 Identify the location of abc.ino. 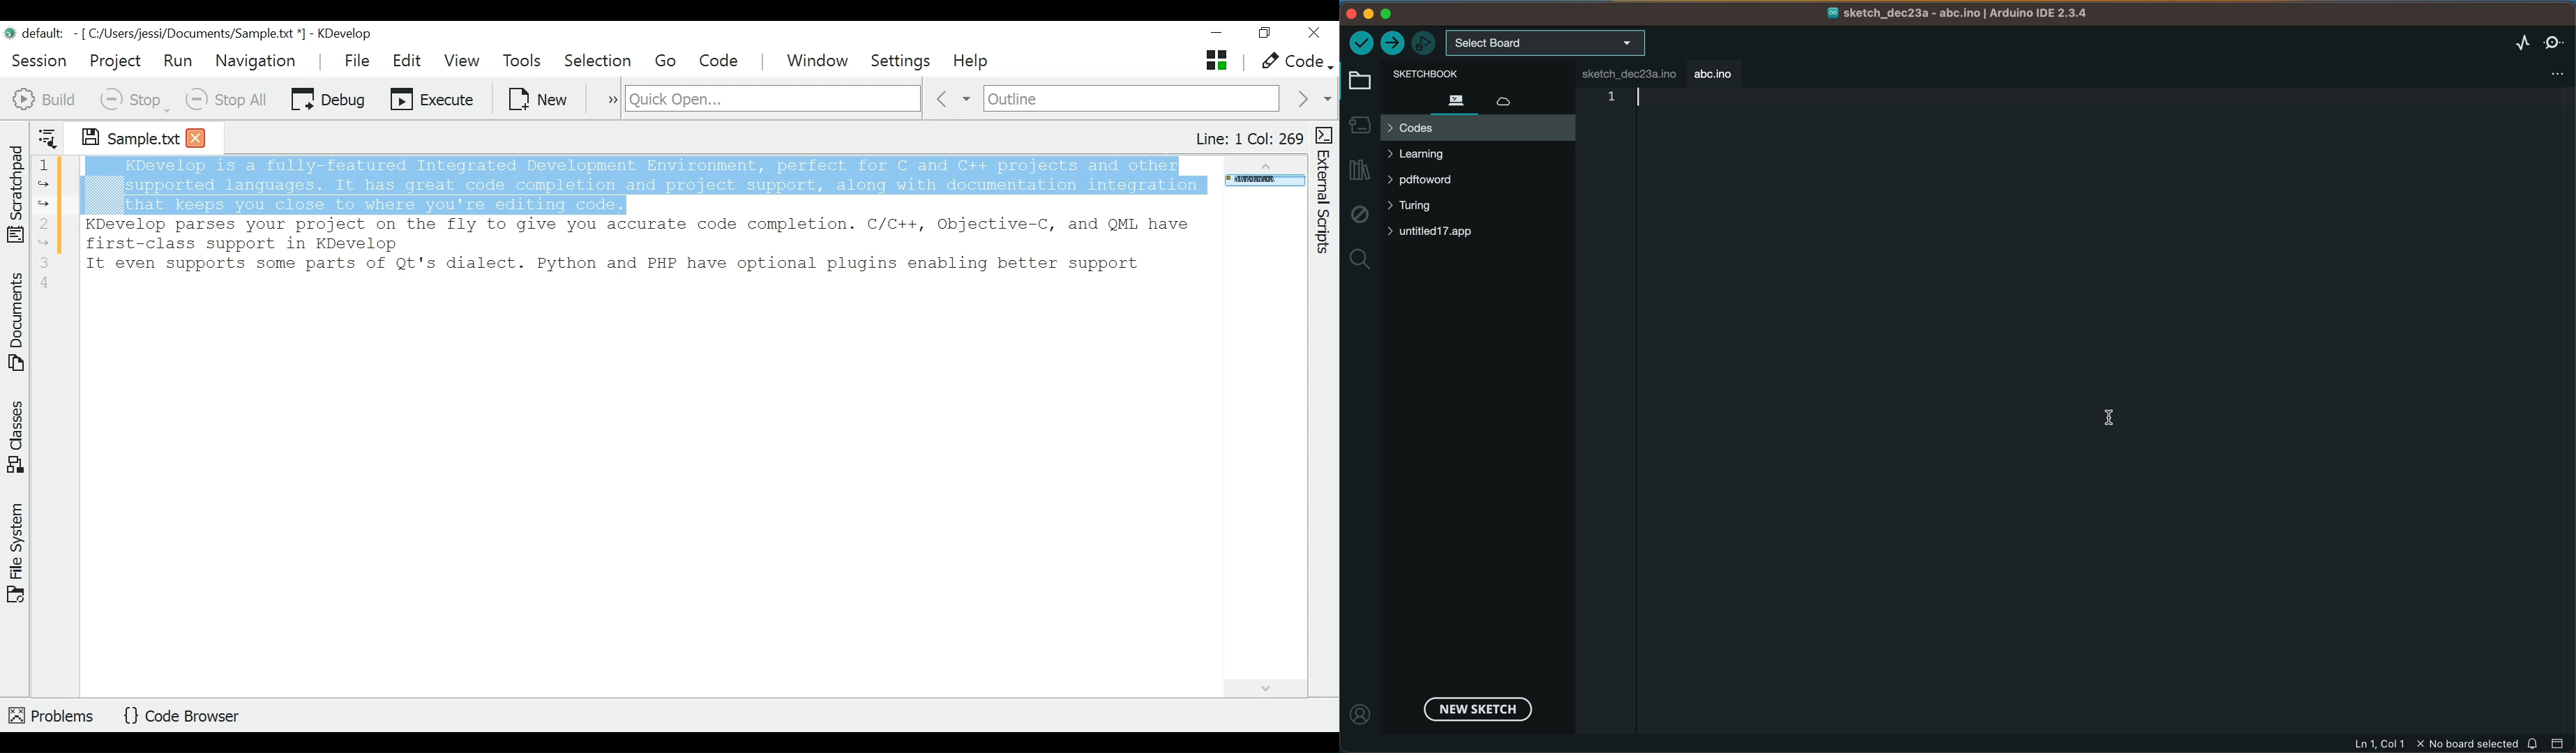
(1716, 72).